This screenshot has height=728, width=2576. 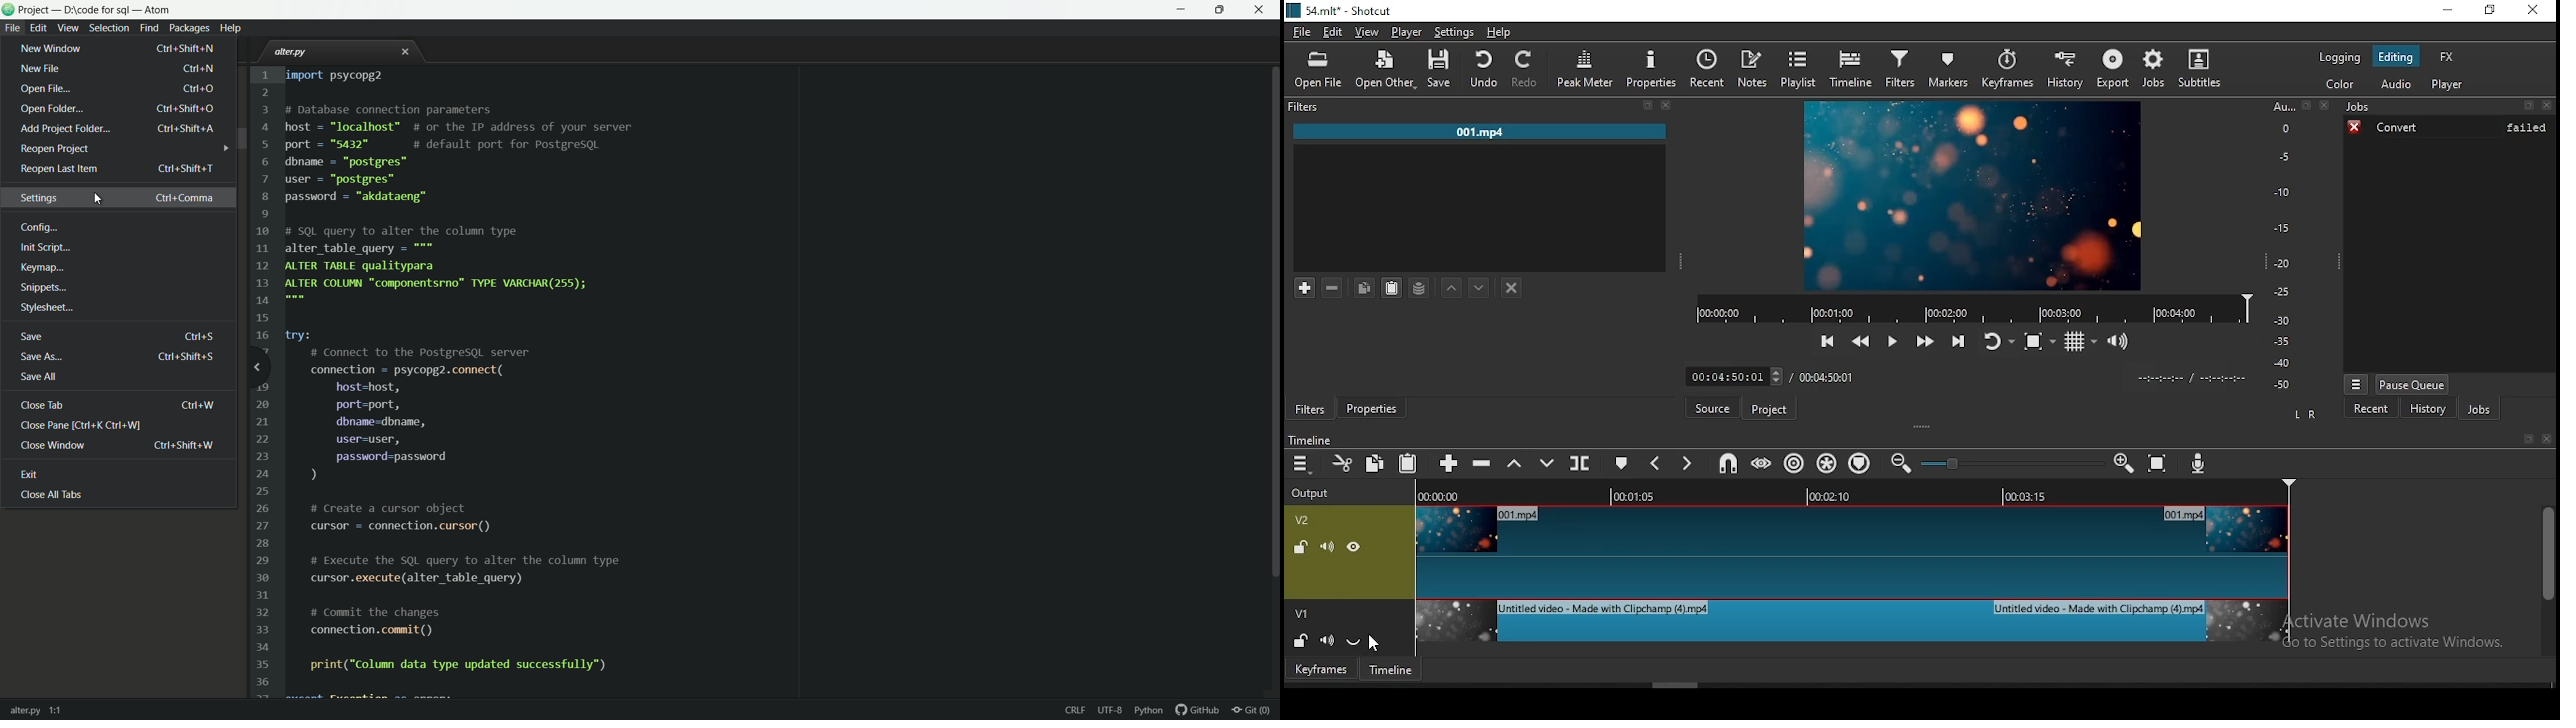 What do you see at coordinates (1713, 407) in the screenshot?
I see `source` at bounding box center [1713, 407].